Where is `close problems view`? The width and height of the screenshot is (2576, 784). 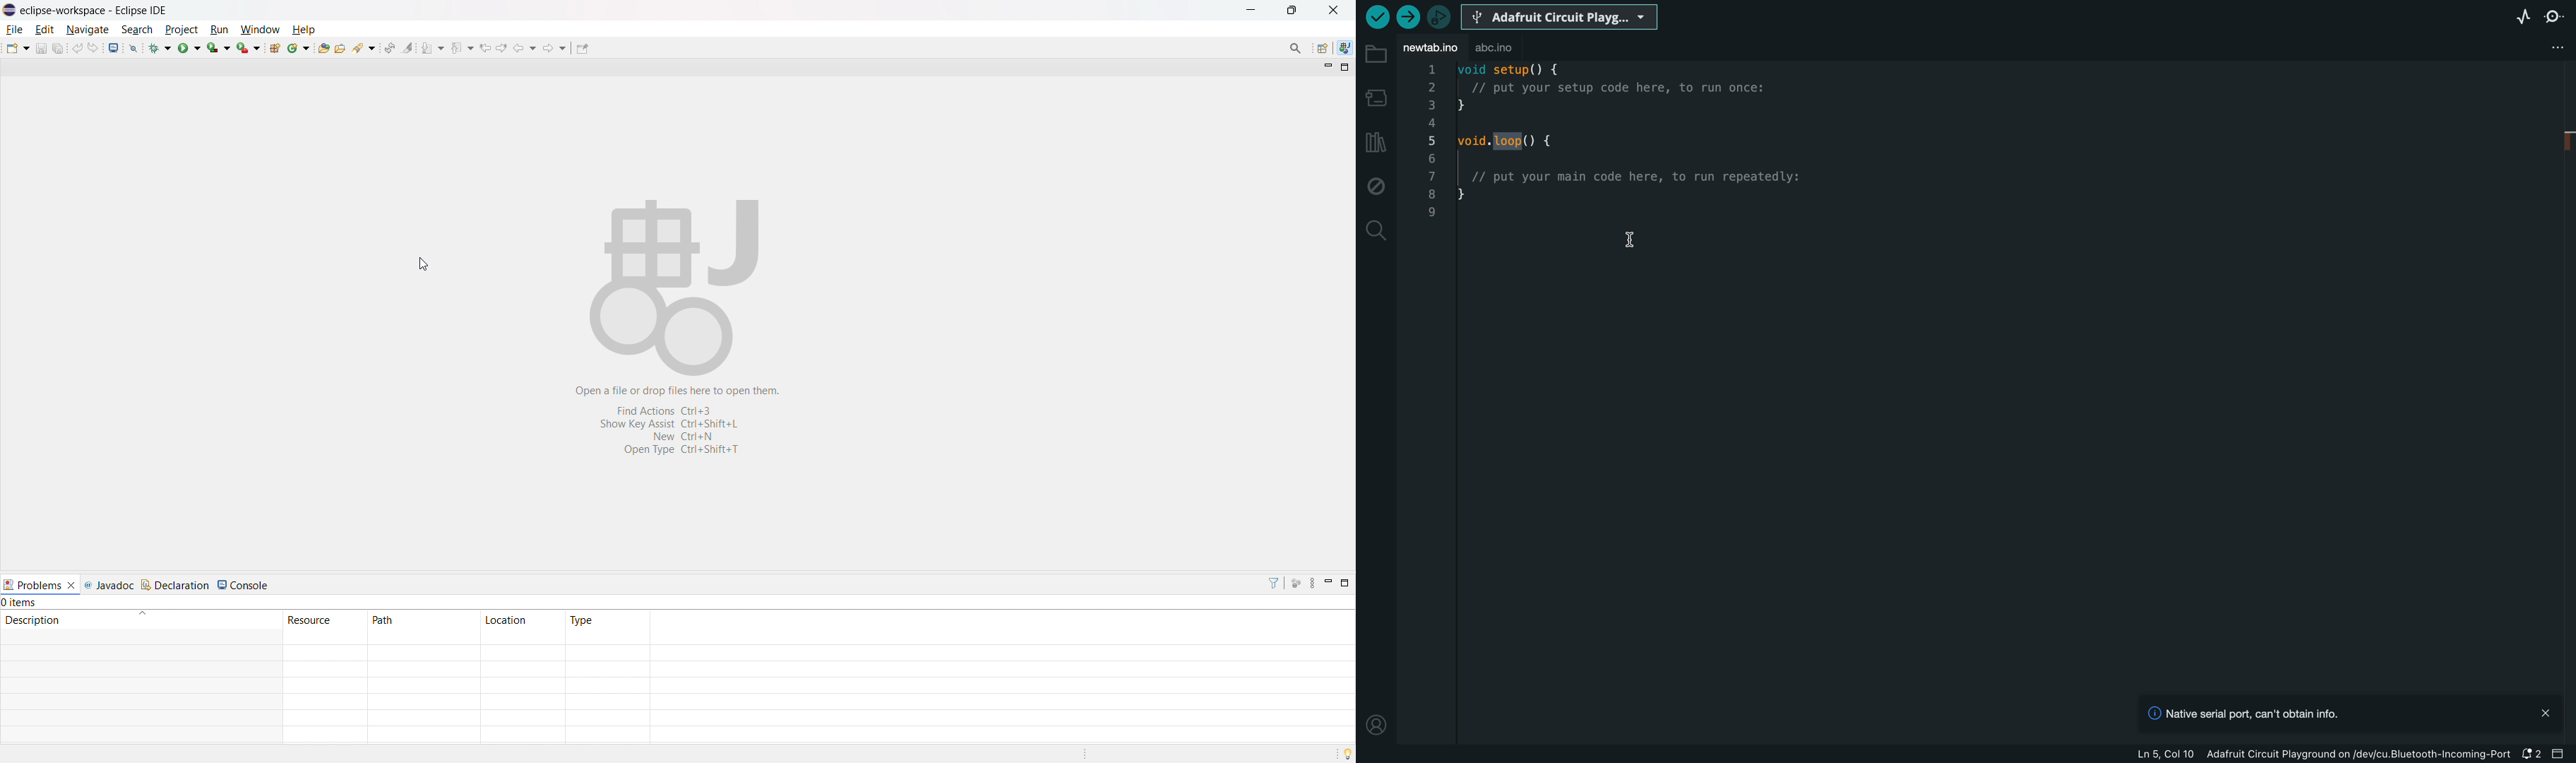 close problems view is located at coordinates (71, 584).